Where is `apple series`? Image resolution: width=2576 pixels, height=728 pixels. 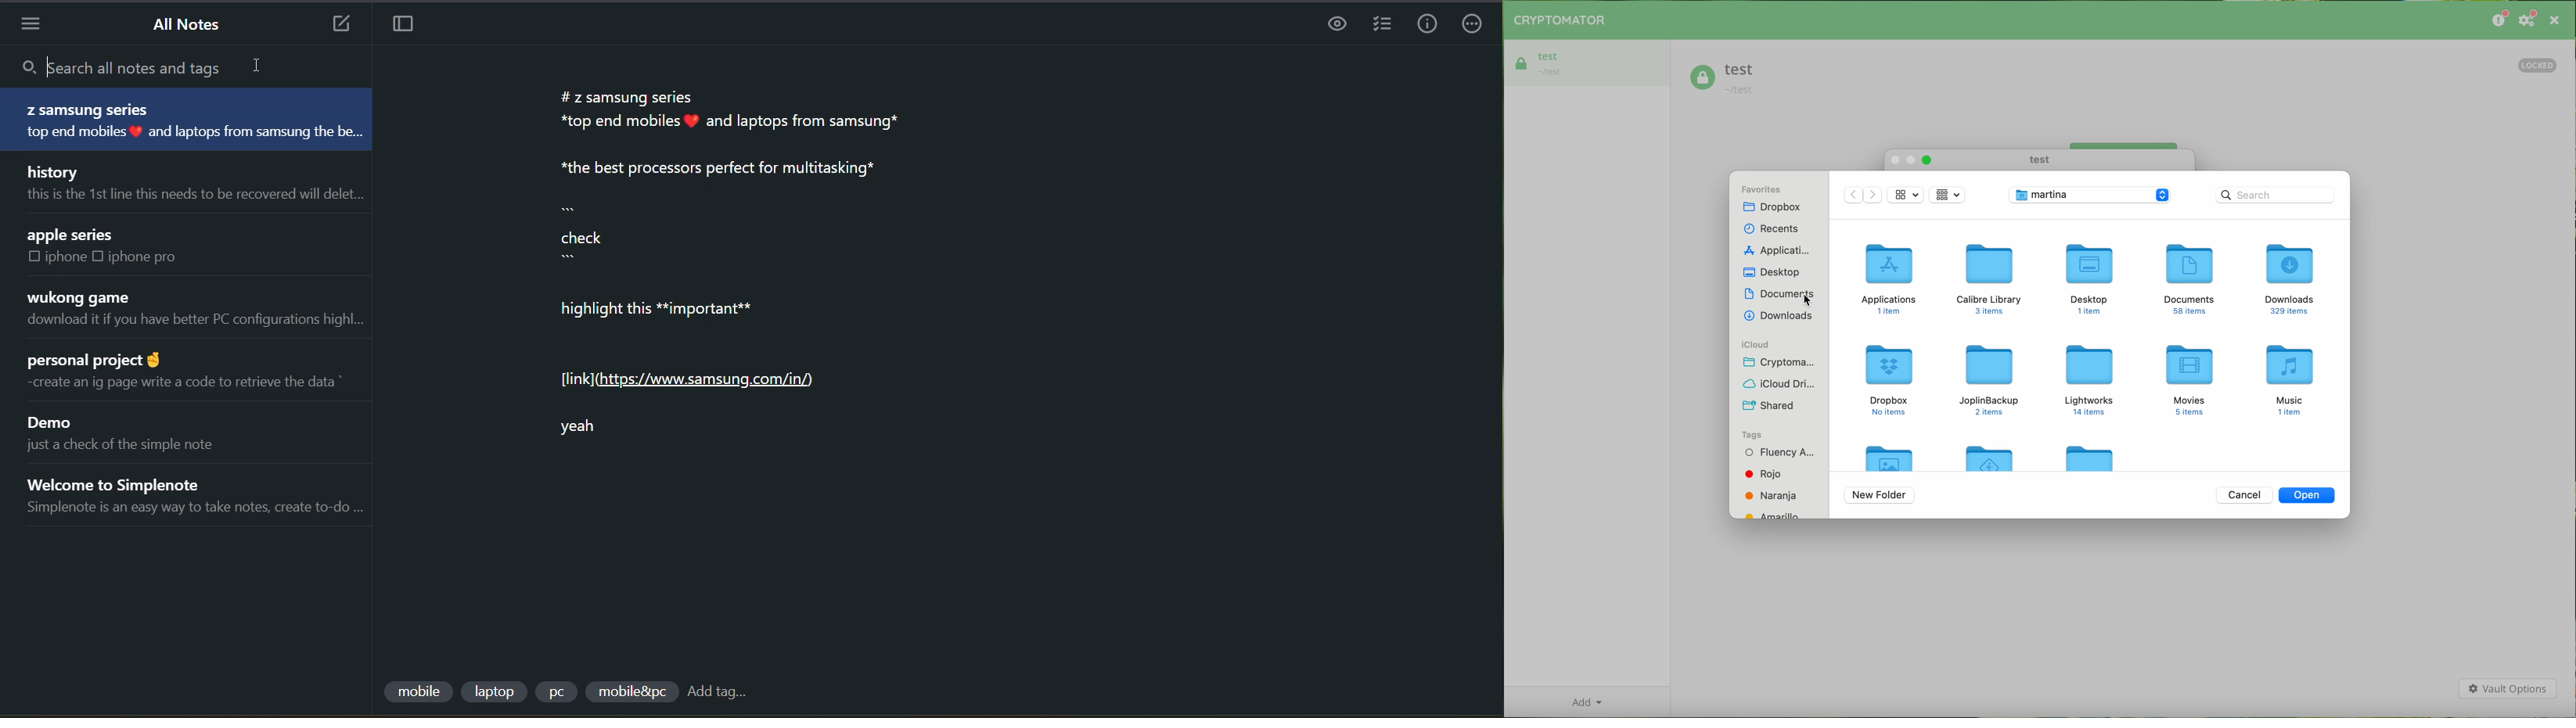 apple series is located at coordinates (74, 235).